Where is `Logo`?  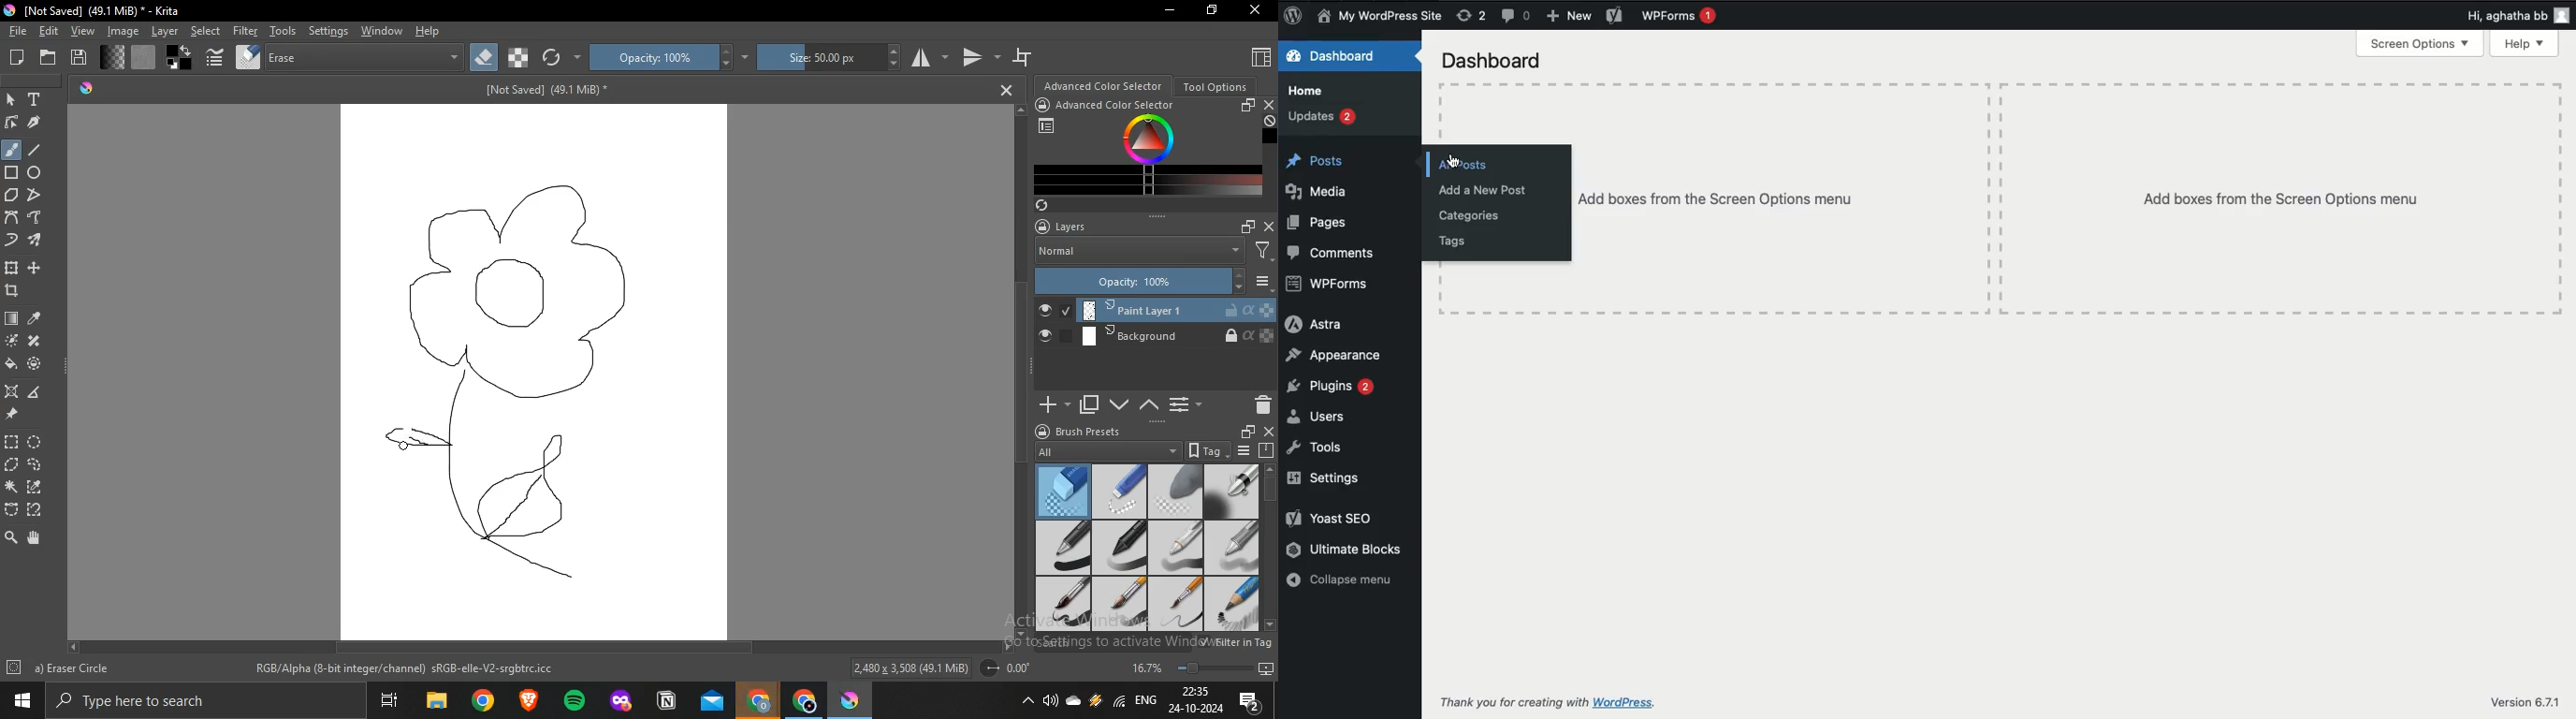 Logo is located at coordinates (1293, 15).